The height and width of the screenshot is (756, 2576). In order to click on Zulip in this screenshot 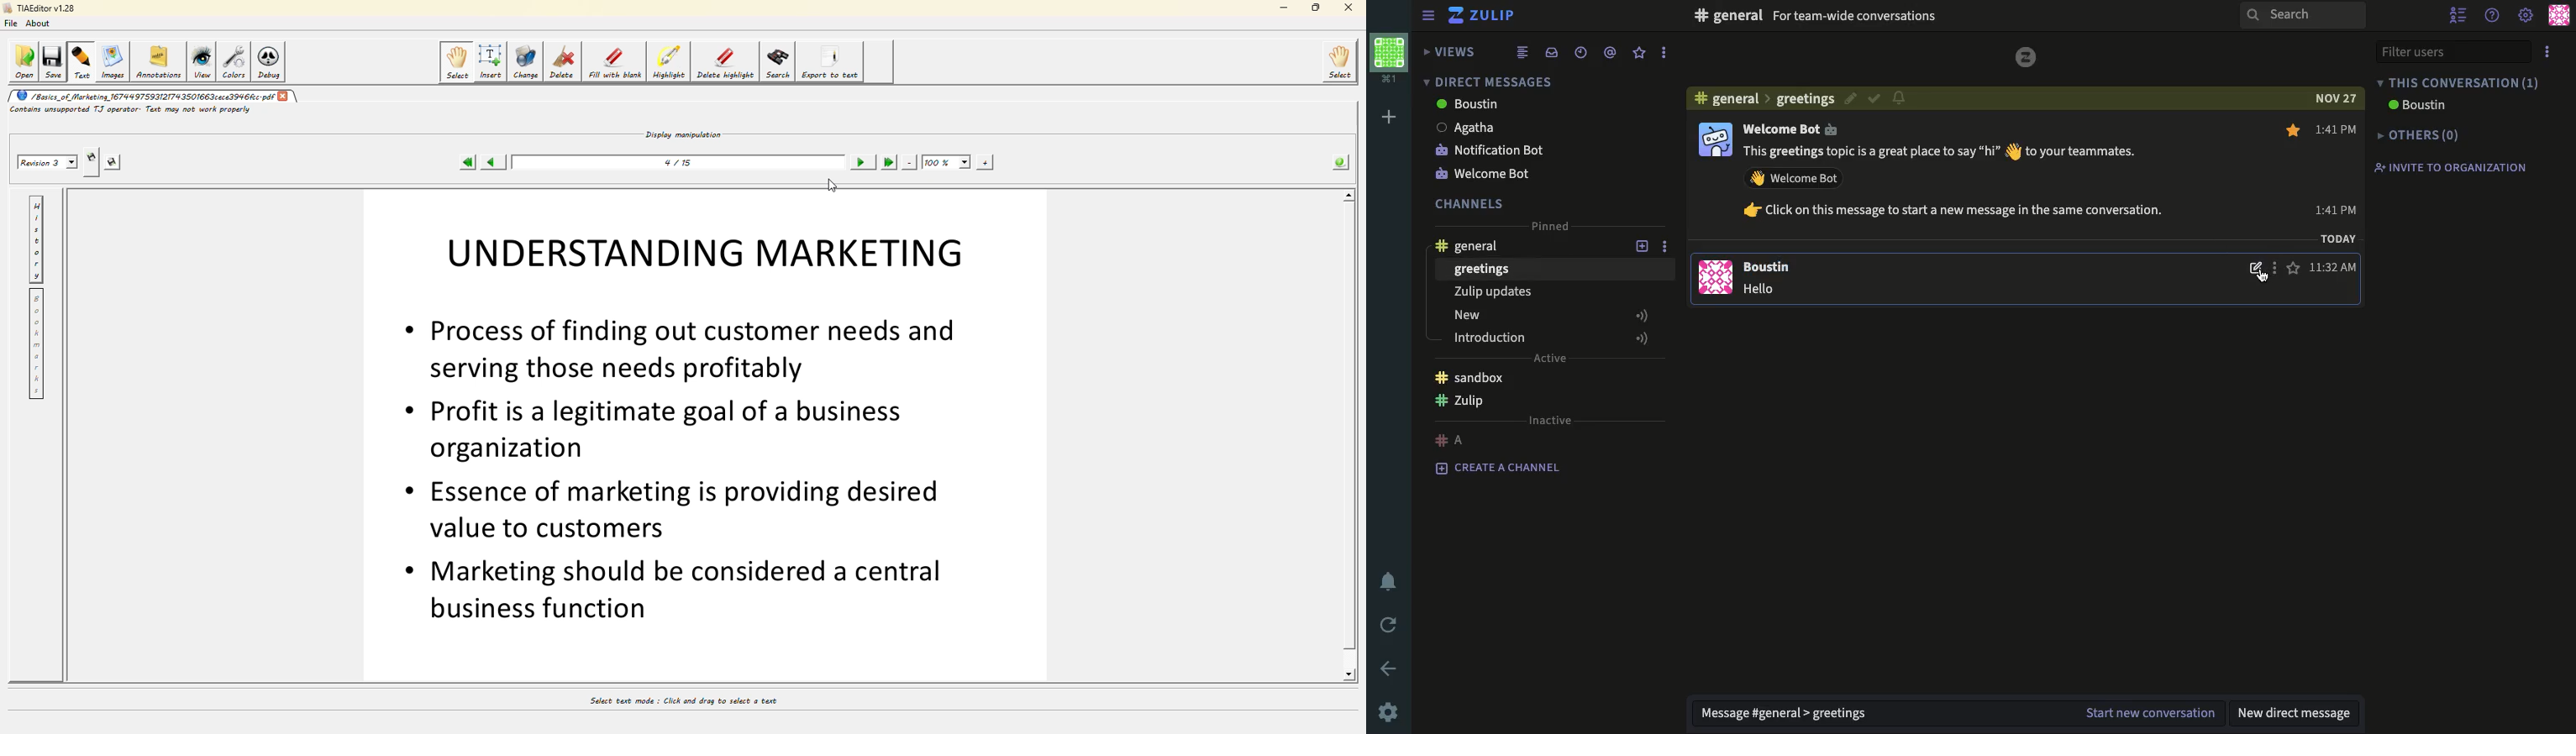, I will do `click(2027, 57)`.